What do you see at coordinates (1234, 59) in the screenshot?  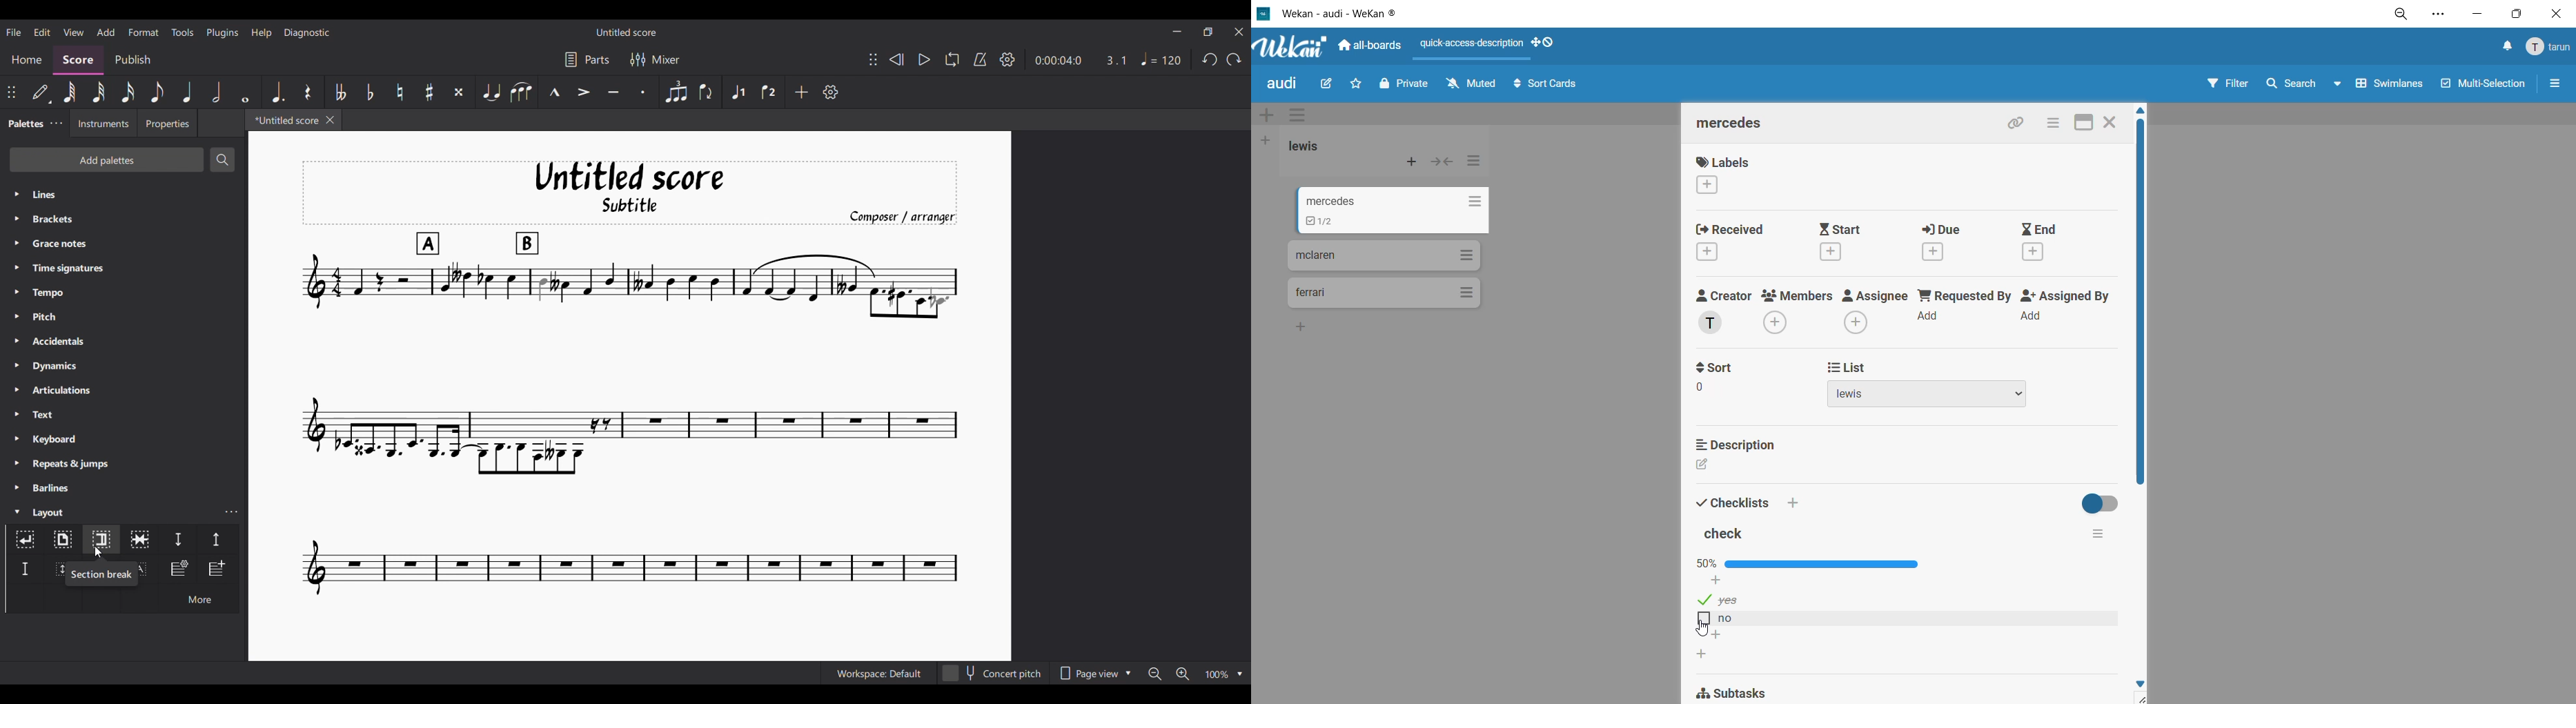 I see `Redo` at bounding box center [1234, 59].